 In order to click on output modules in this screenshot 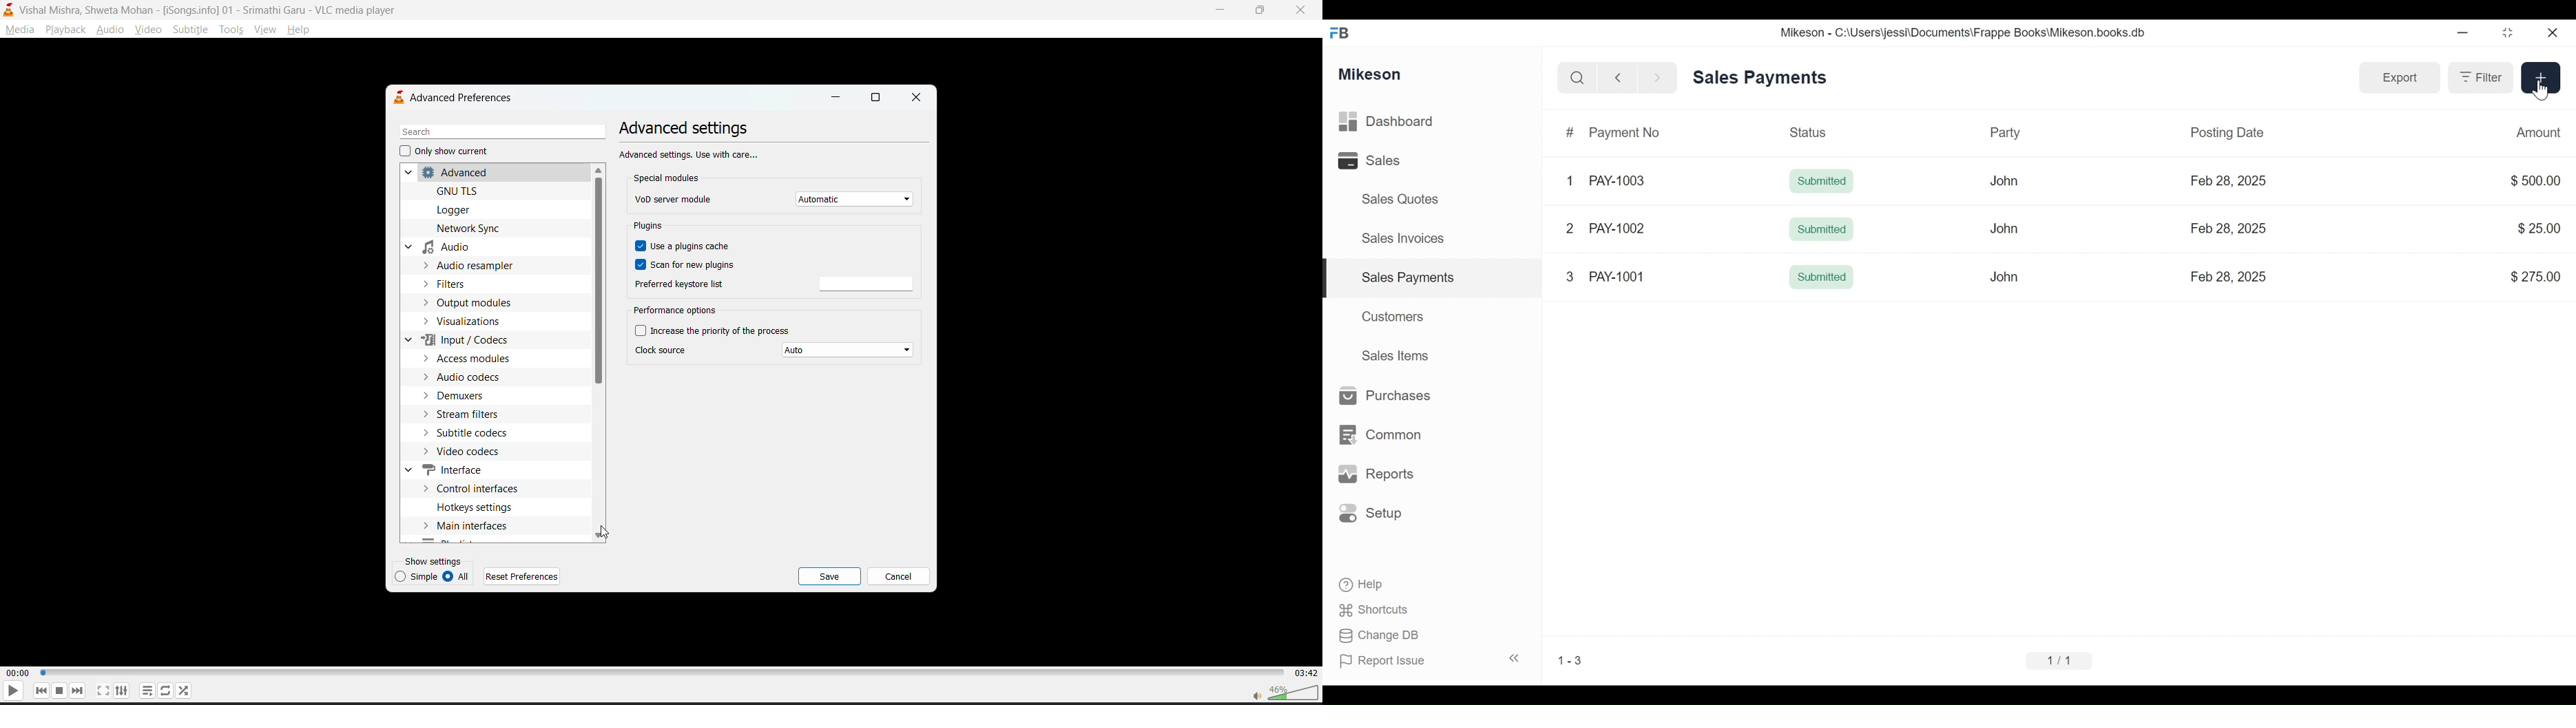, I will do `click(477, 304)`.